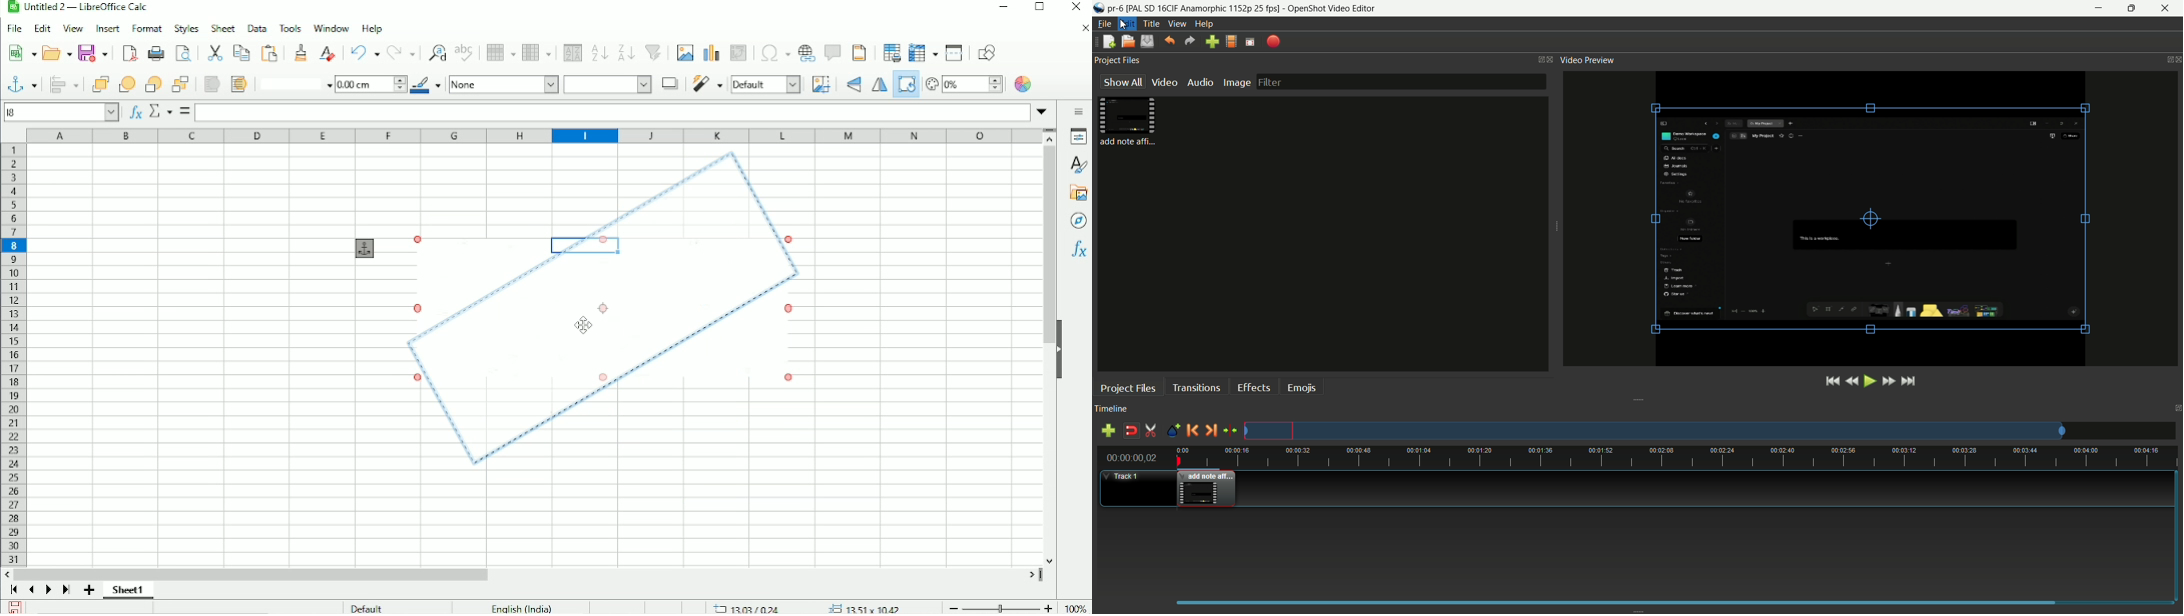 Image resolution: width=2184 pixels, height=616 pixels. What do you see at coordinates (923, 53) in the screenshot?
I see `Freeze rows and columns` at bounding box center [923, 53].